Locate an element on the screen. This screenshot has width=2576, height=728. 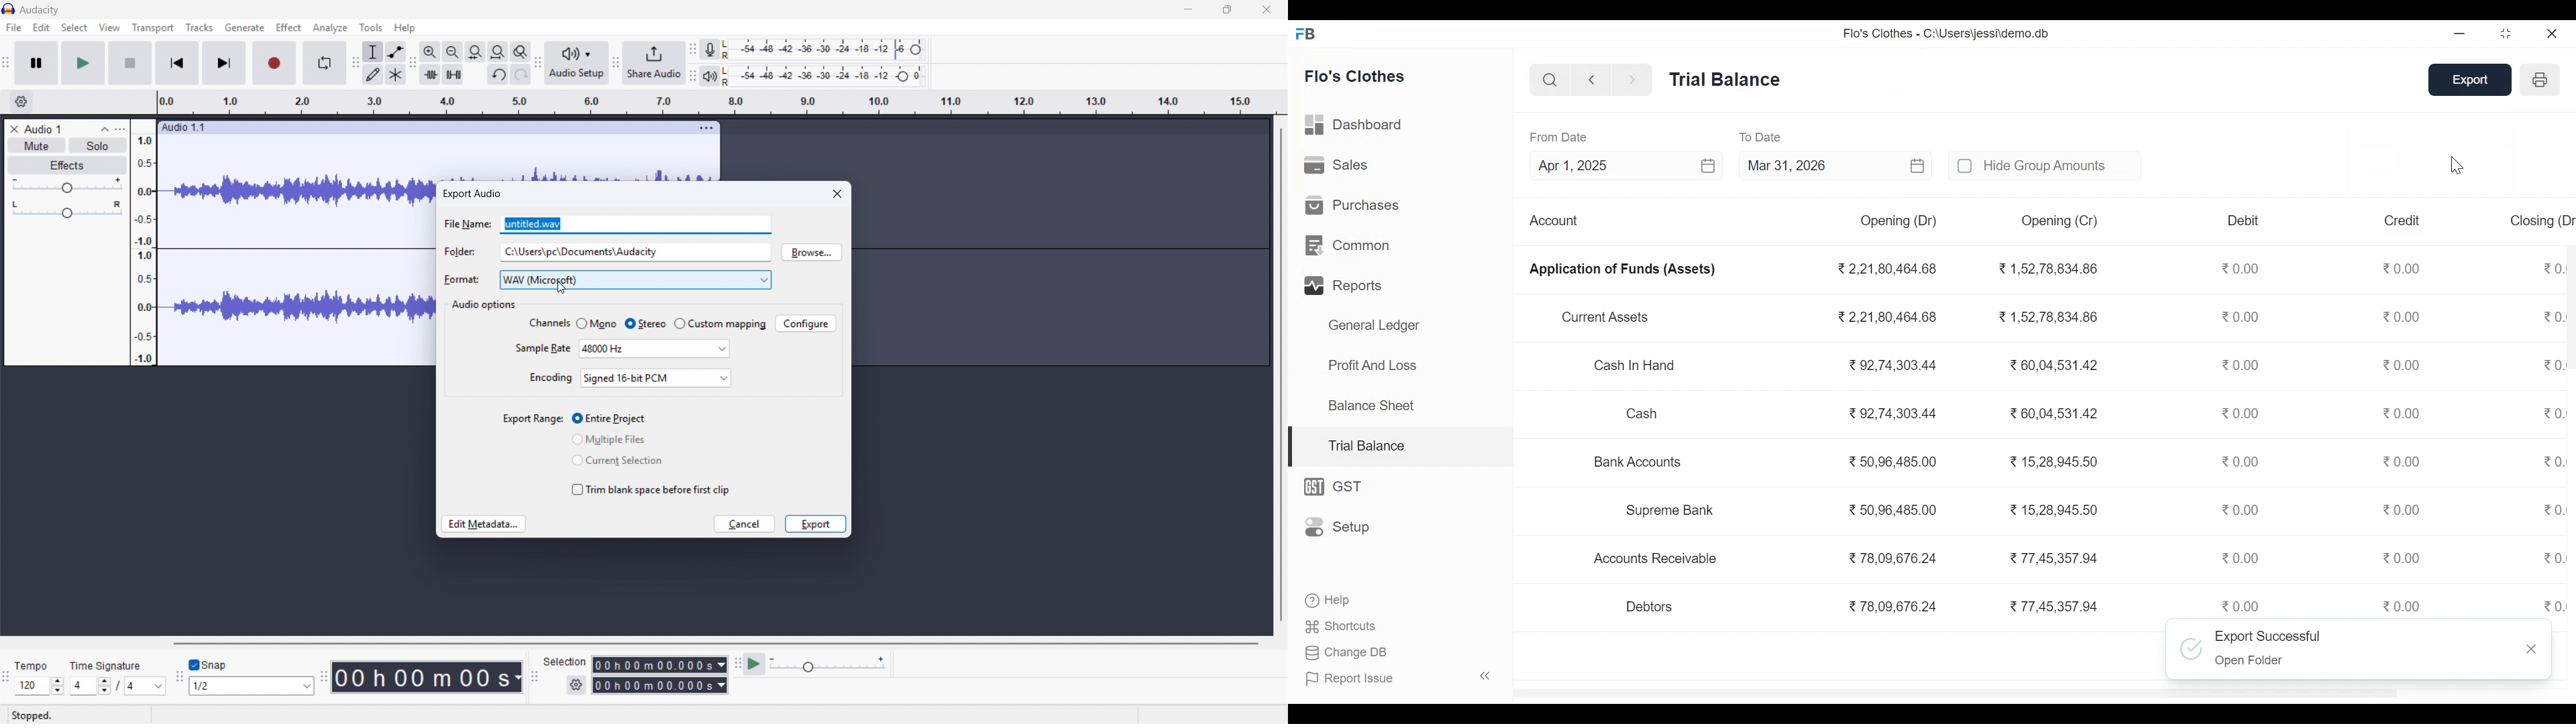
60,04,531.42 is located at coordinates (2050, 363).